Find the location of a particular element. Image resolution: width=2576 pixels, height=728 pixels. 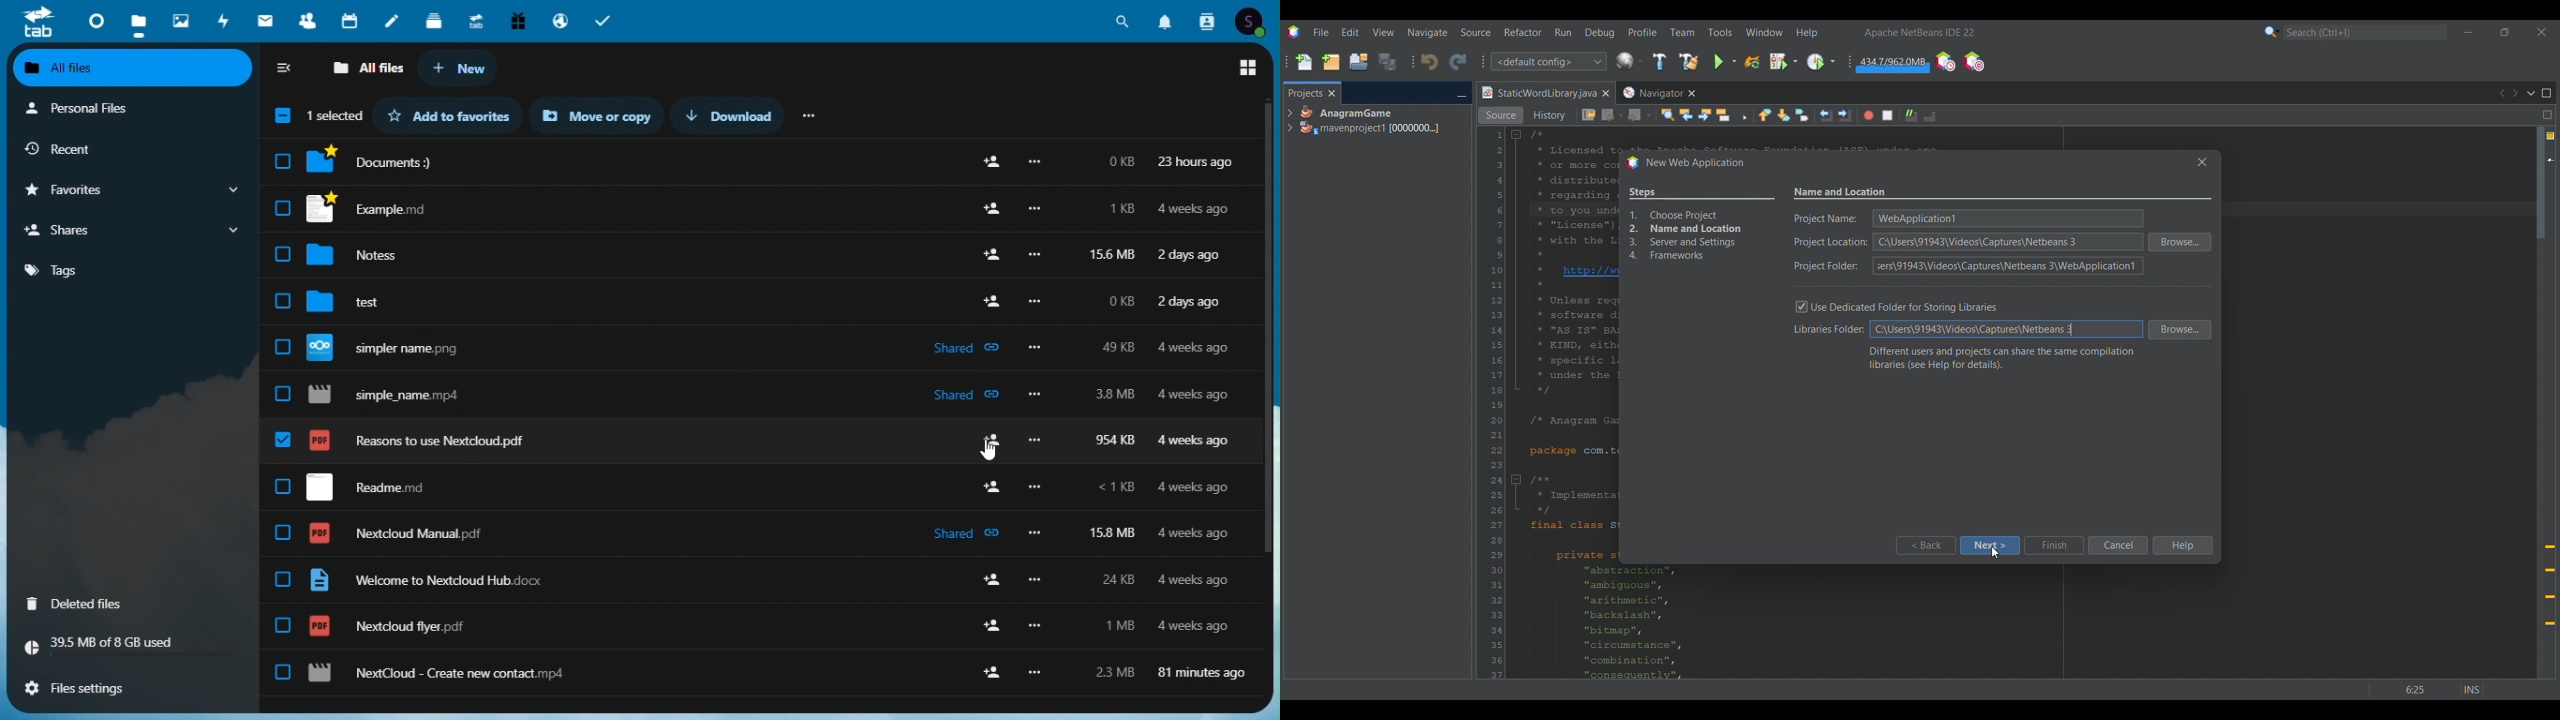

3.8mb is located at coordinates (1116, 397).